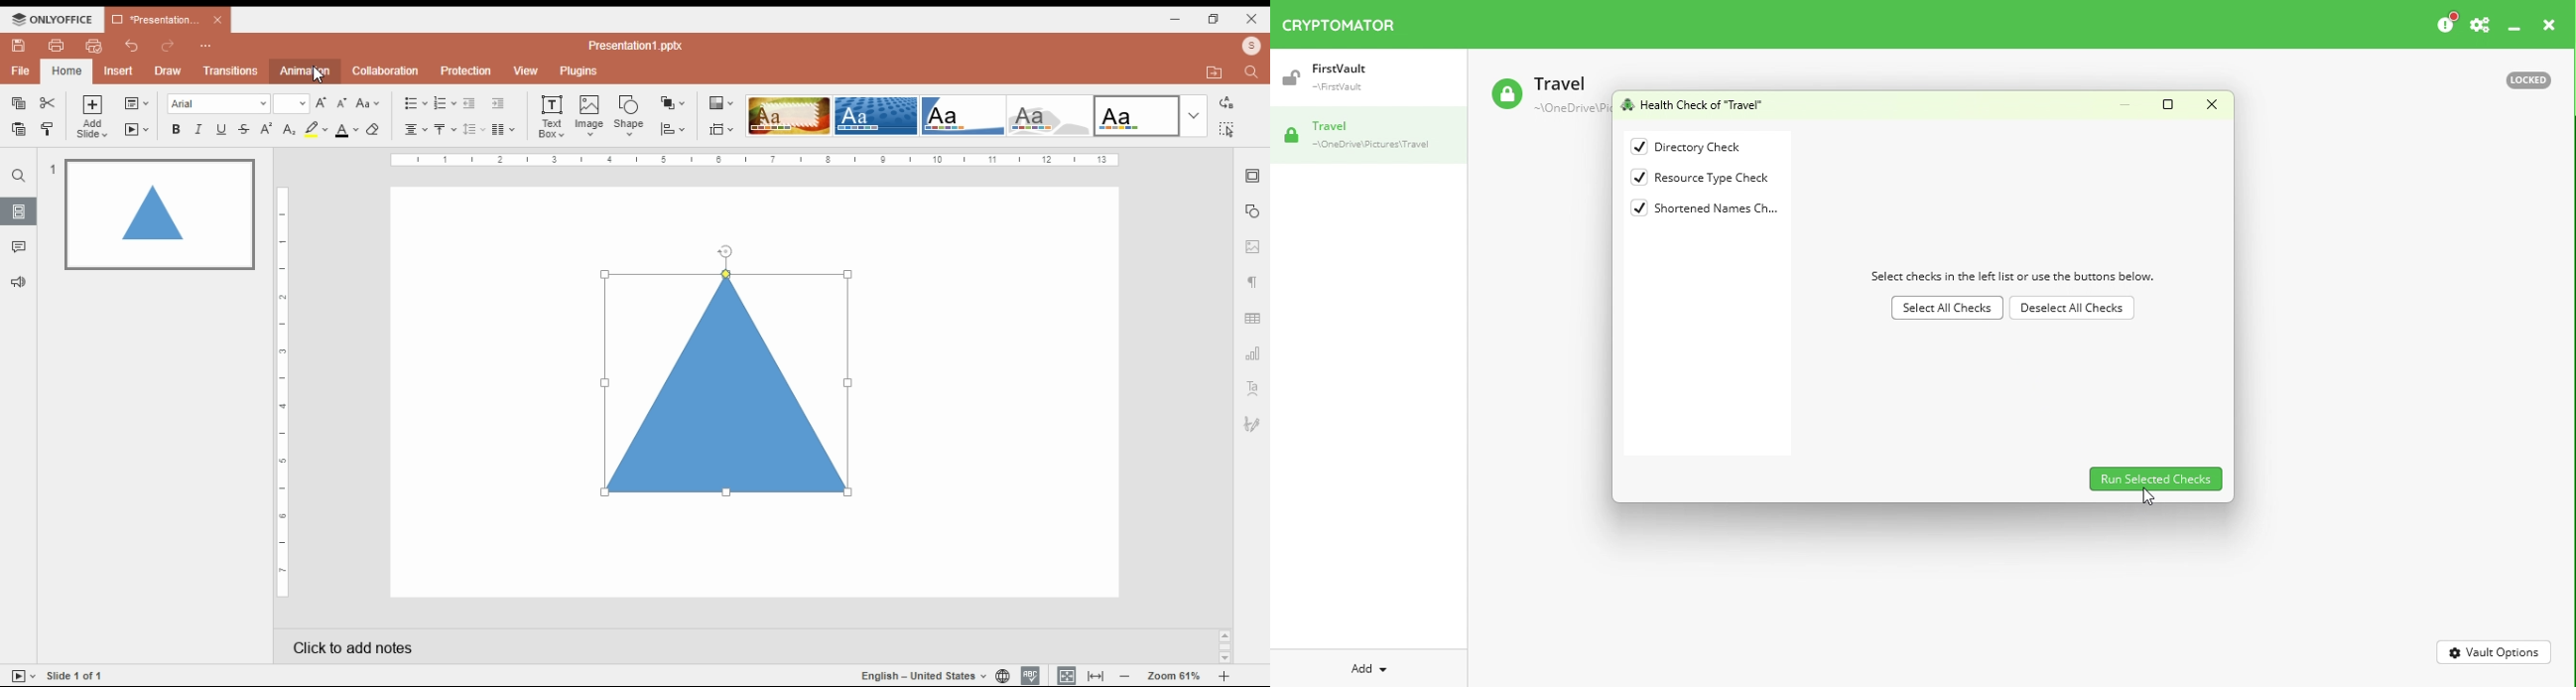 This screenshot has width=2576, height=700. Describe the element at coordinates (1176, 20) in the screenshot. I see `minimize` at that location.